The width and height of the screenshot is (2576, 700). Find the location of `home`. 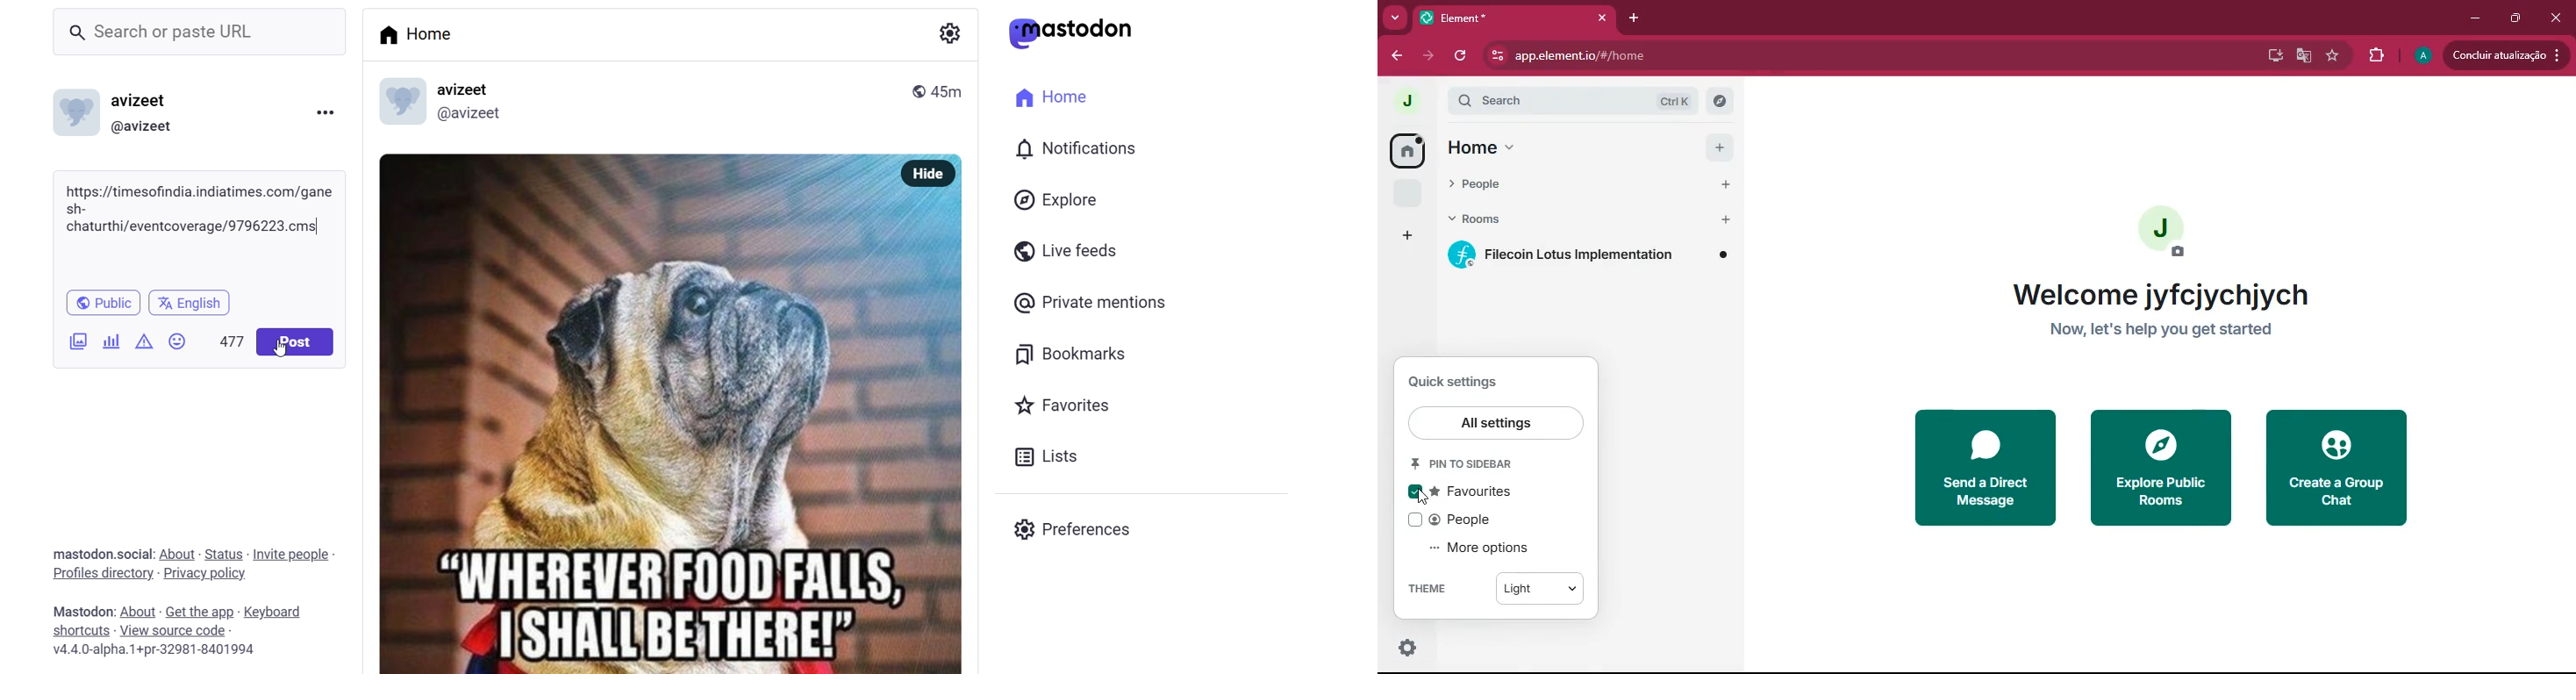

home is located at coordinates (1405, 150).